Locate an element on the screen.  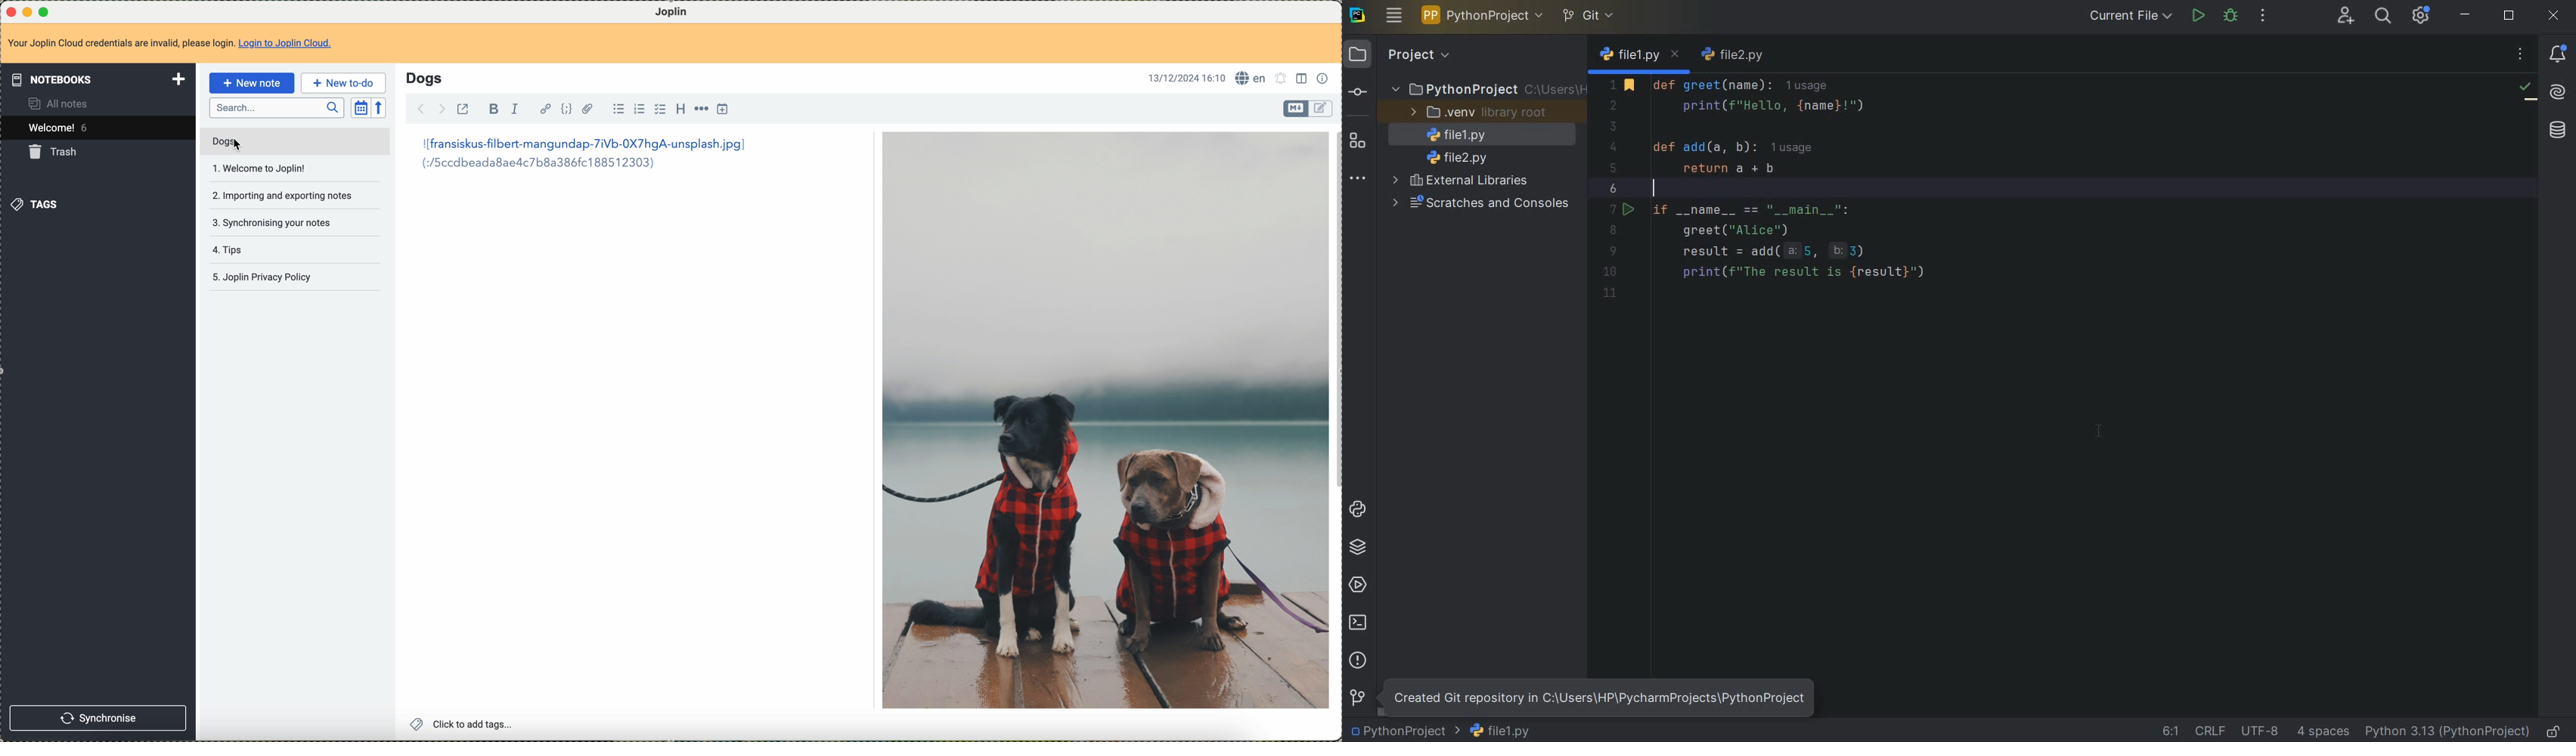
foward is located at coordinates (444, 107).